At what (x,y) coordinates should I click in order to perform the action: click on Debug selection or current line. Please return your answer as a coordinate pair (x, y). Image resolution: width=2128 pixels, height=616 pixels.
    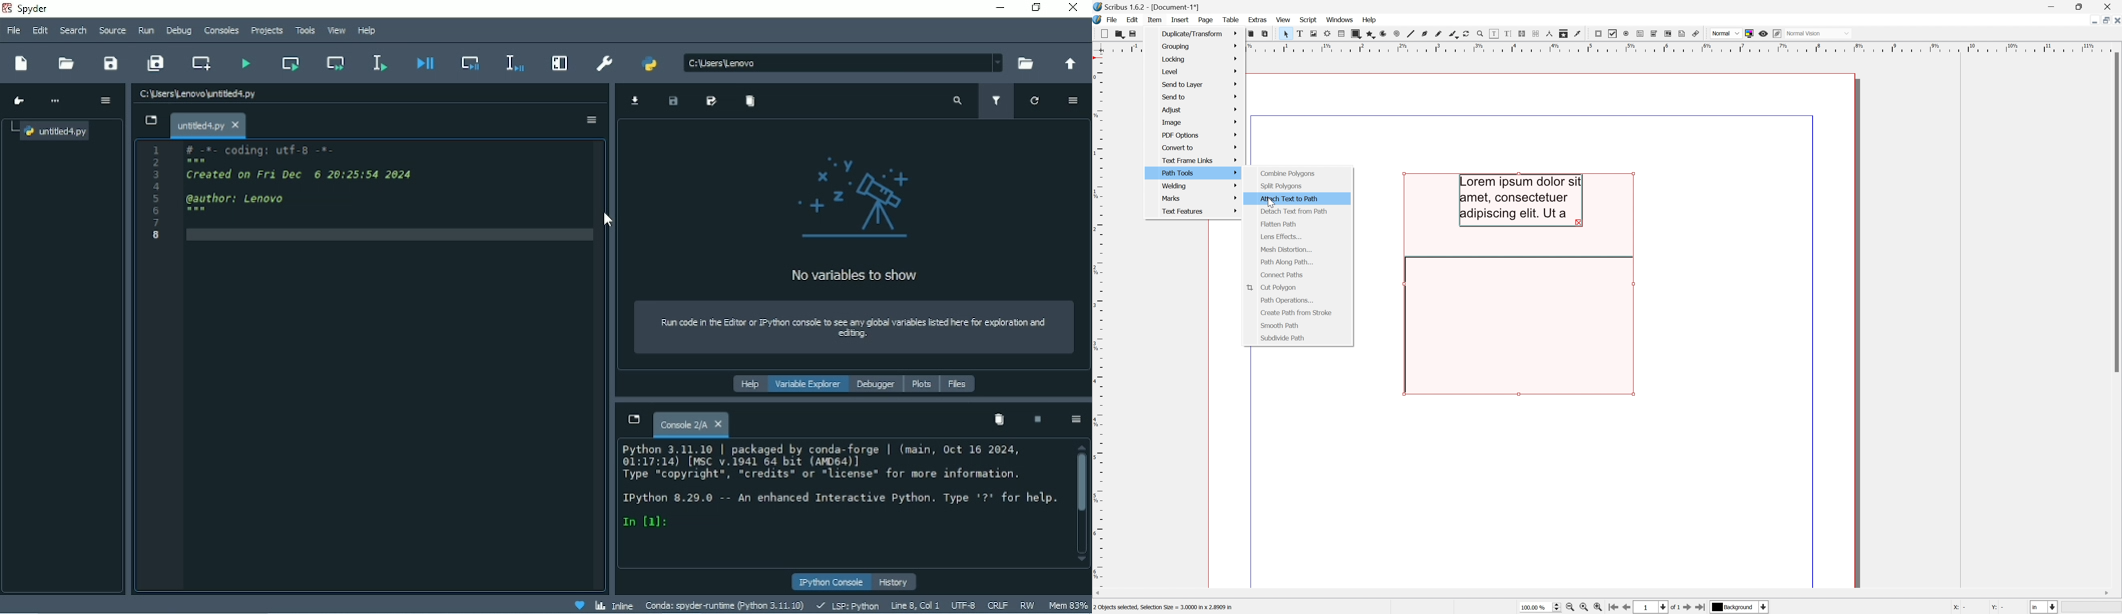
    Looking at the image, I should click on (515, 64).